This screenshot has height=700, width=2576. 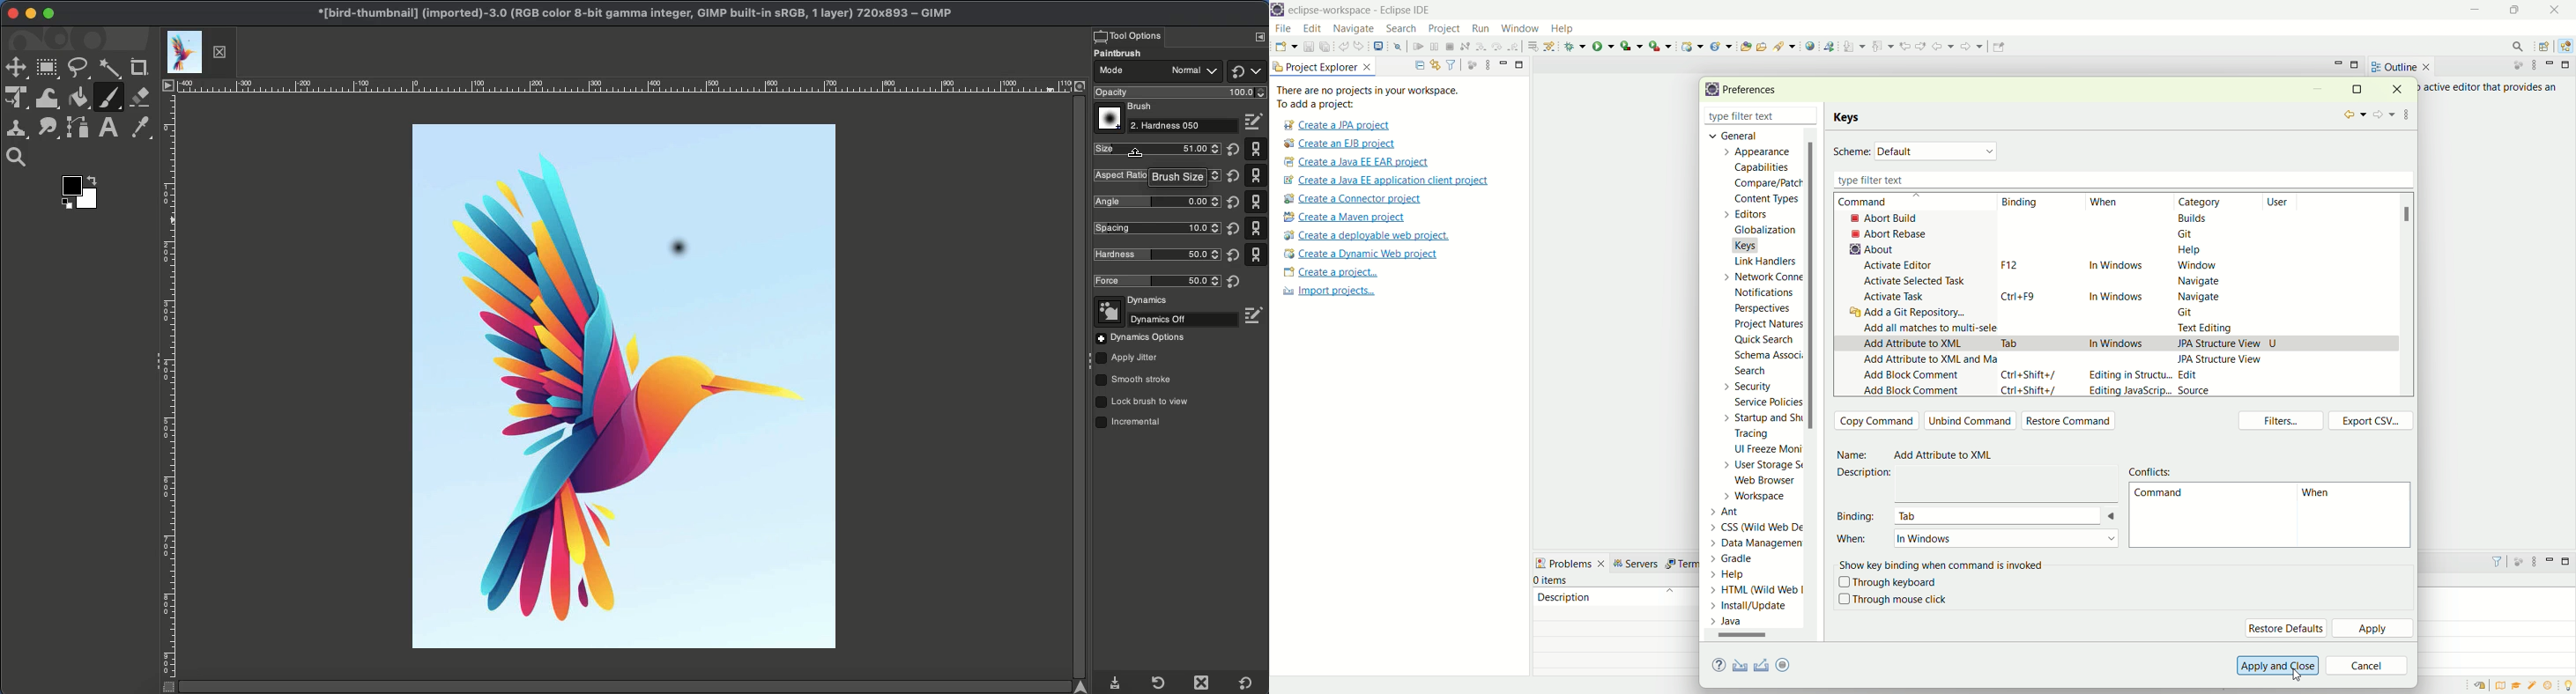 I want to click on JPA structure view, so click(x=2222, y=359).